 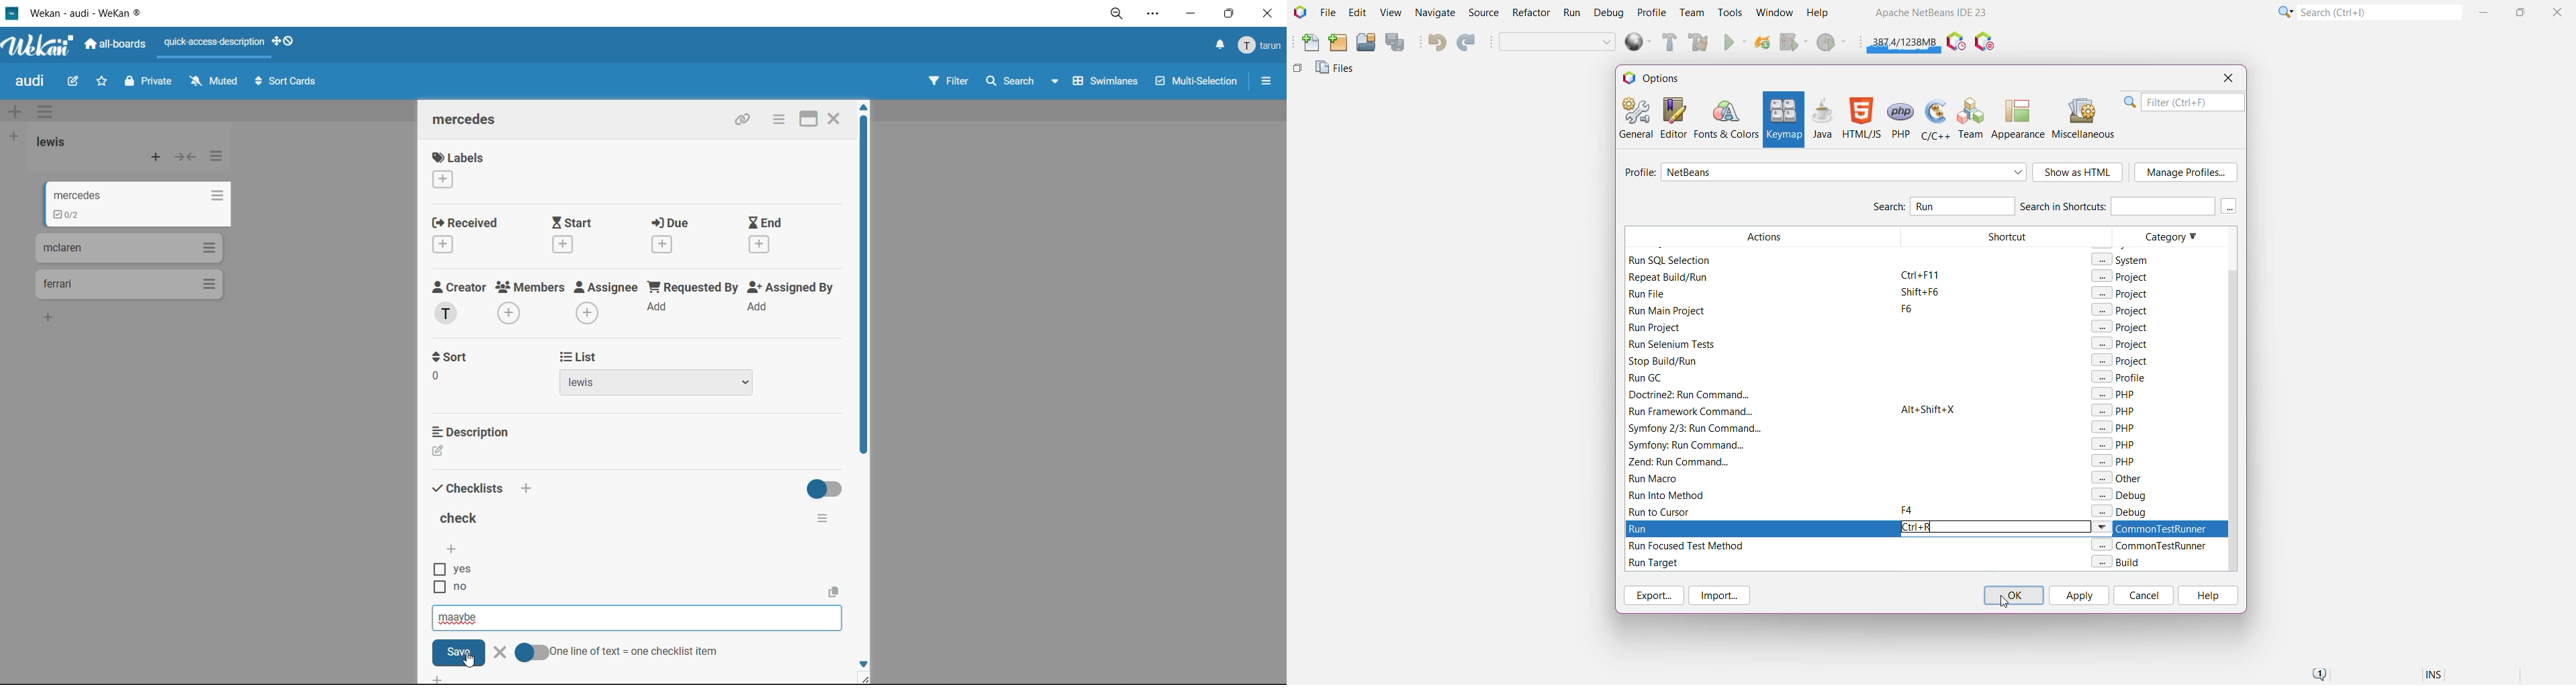 I want to click on card actions, so click(x=775, y=120).